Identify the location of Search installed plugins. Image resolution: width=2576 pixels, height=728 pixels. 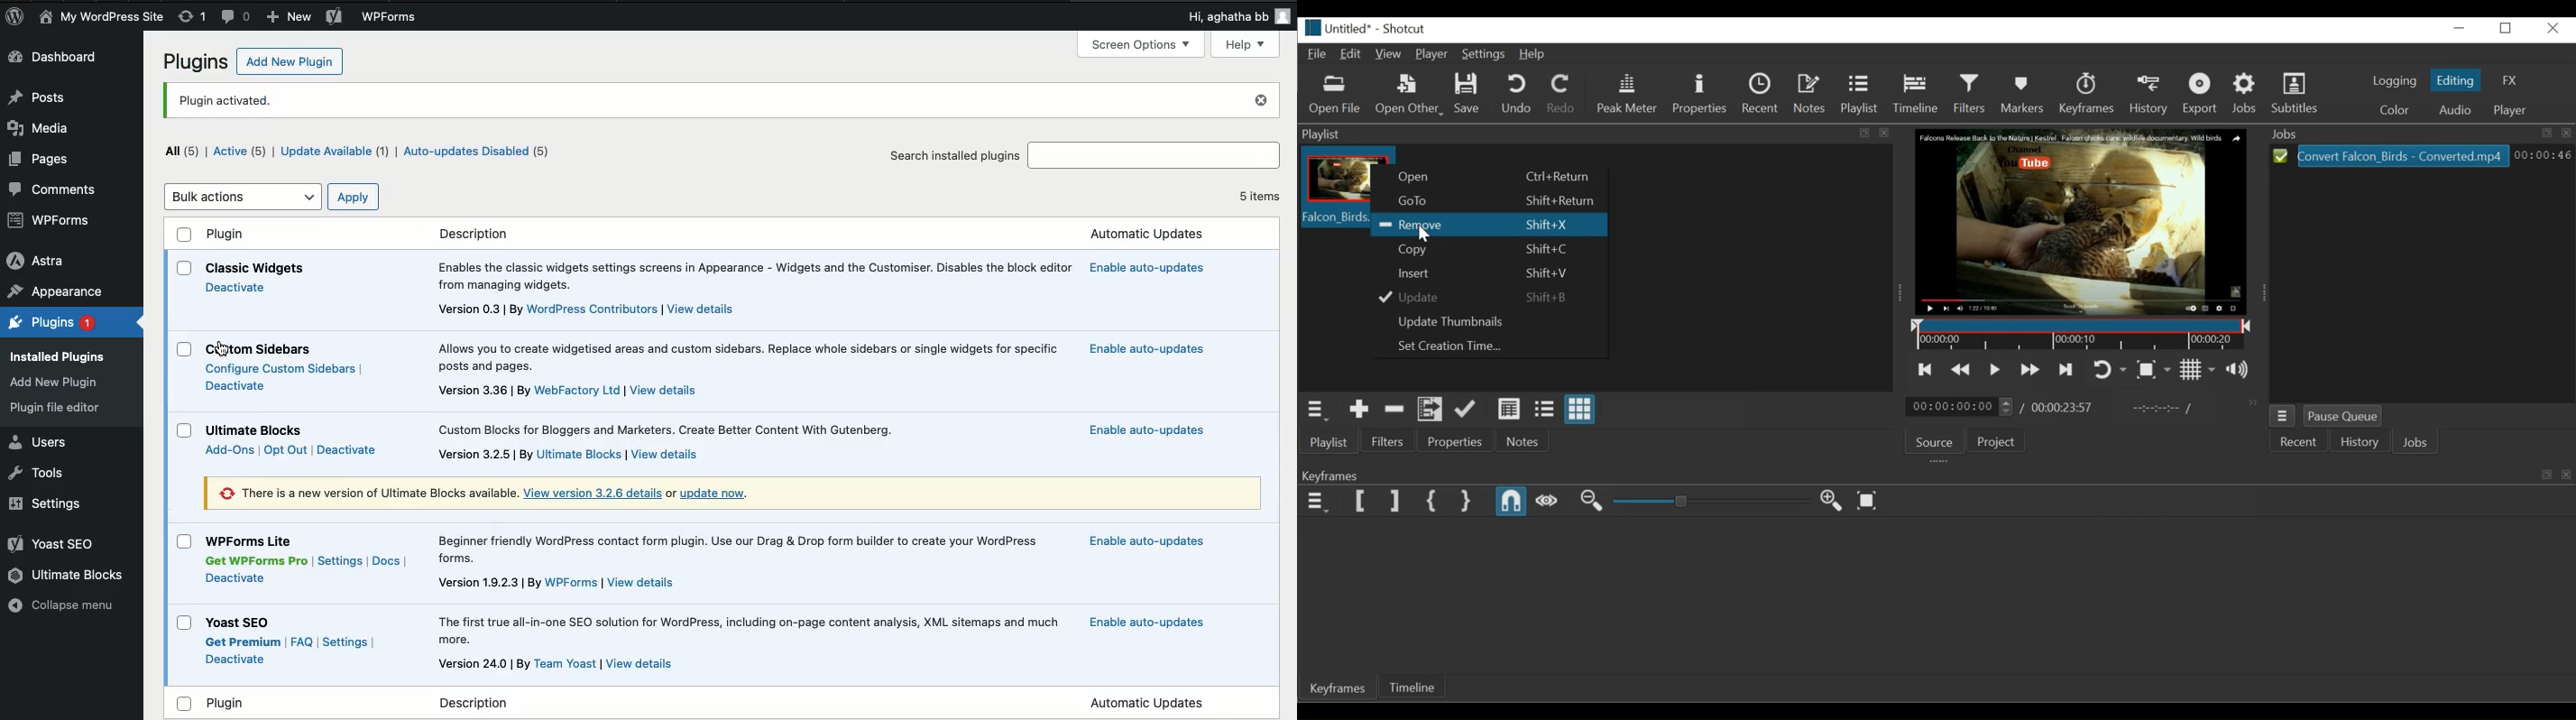
(954, 156).